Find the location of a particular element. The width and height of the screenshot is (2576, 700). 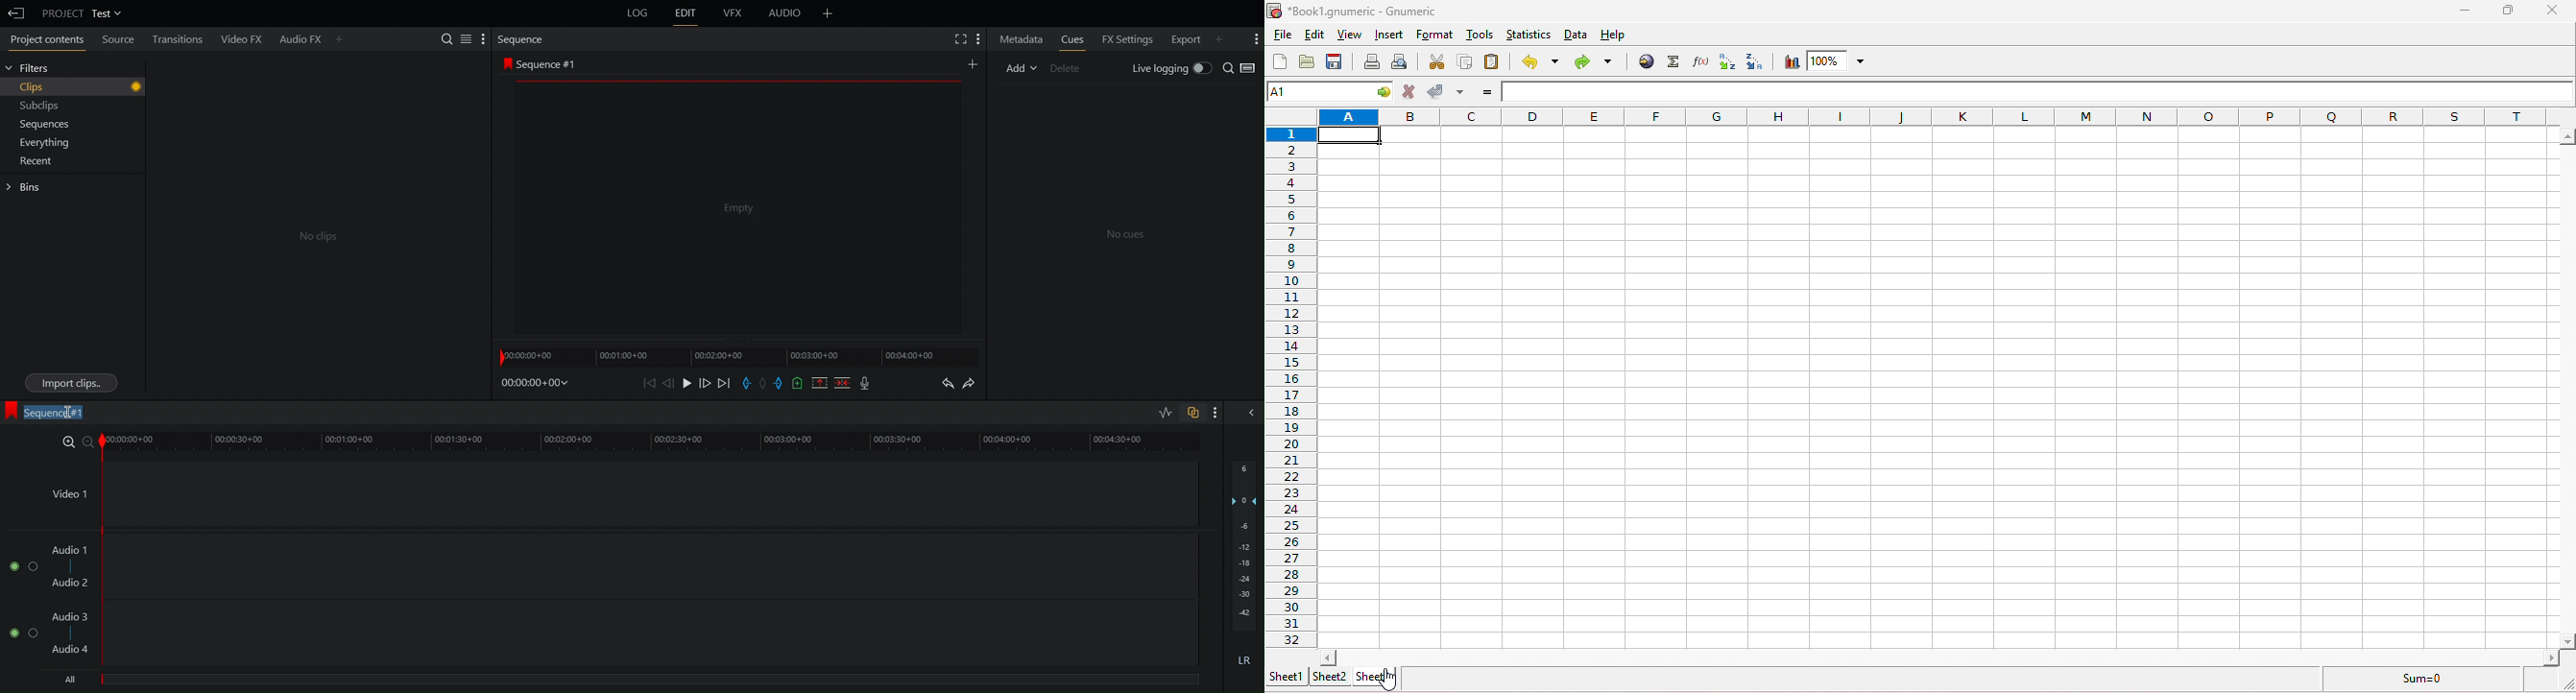

Gins is located at coordinates (26, 187).